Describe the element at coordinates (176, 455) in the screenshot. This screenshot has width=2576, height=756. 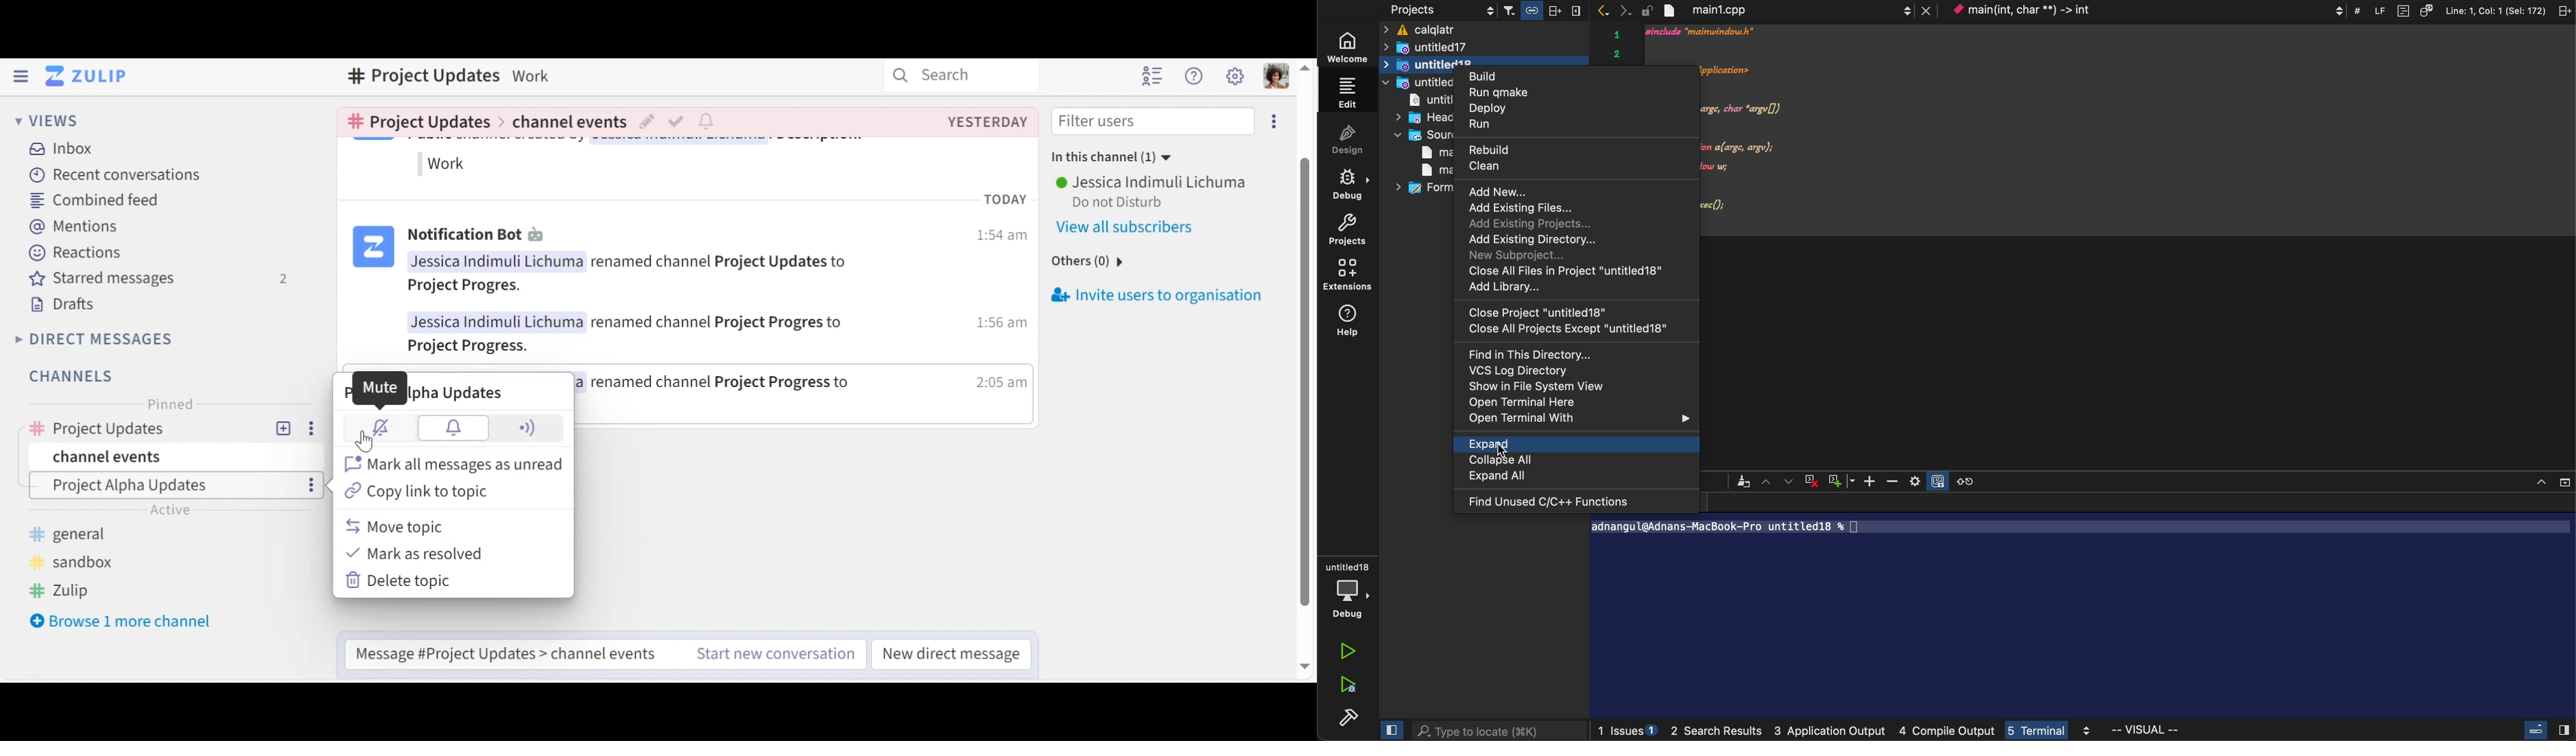
I see `Channel events` at that location.